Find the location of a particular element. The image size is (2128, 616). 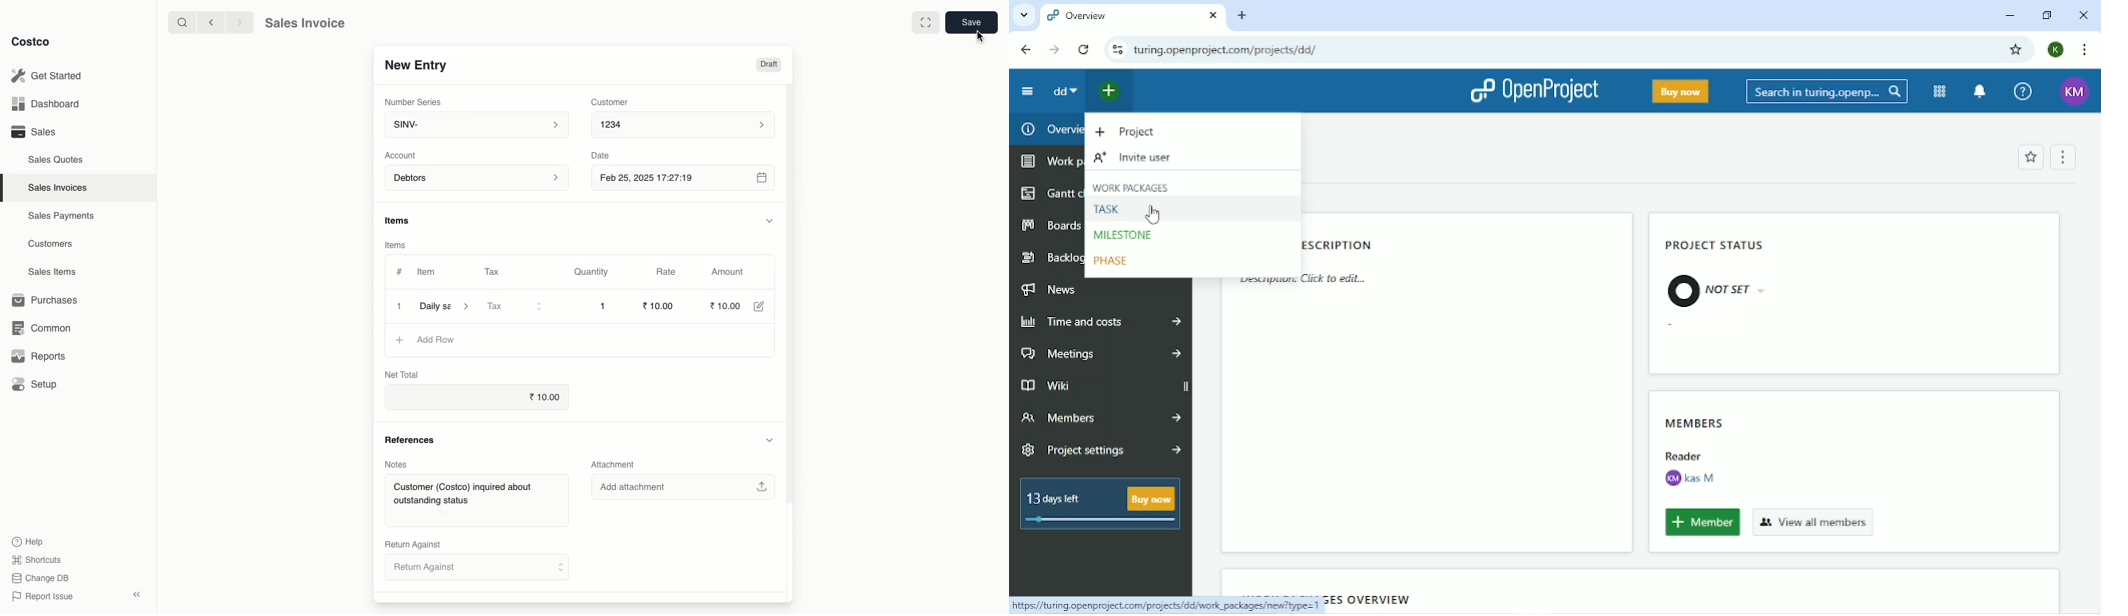

References is located at coordinates (415, 440).